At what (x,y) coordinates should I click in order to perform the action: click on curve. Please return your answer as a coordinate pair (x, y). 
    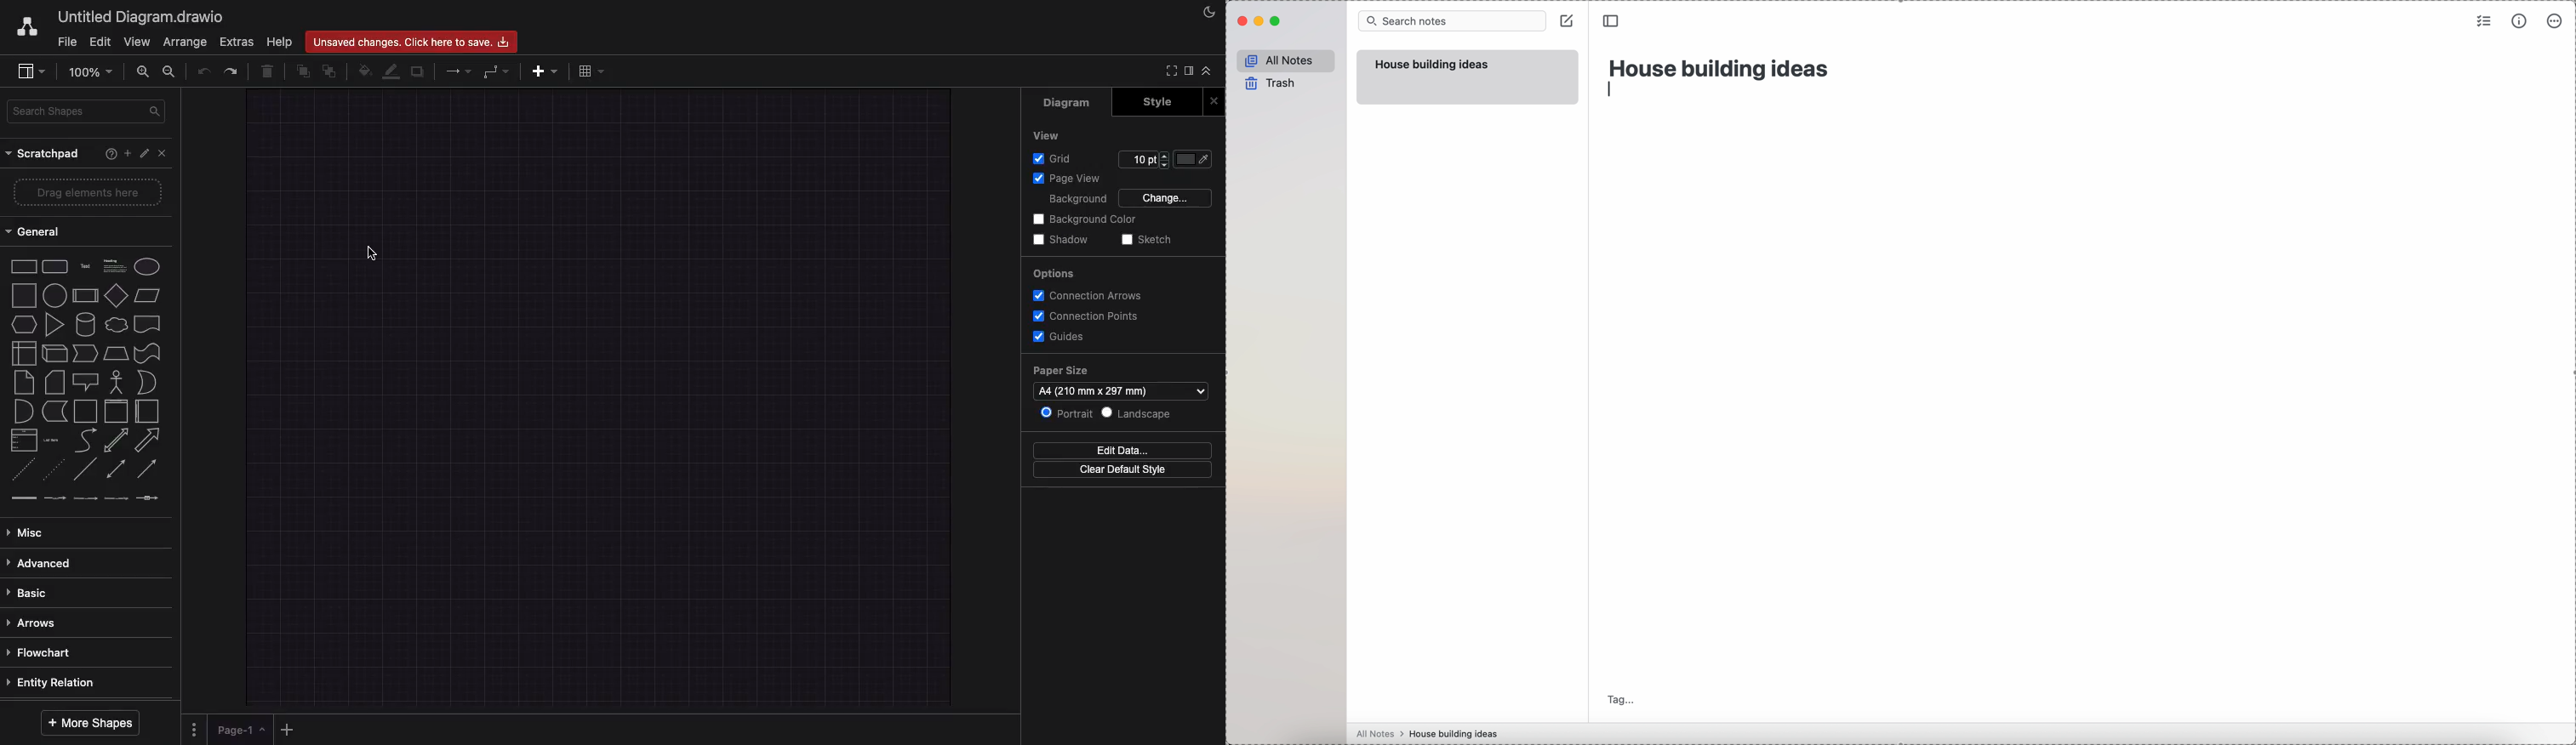
    Looking at the image, I should click on (84, 441).